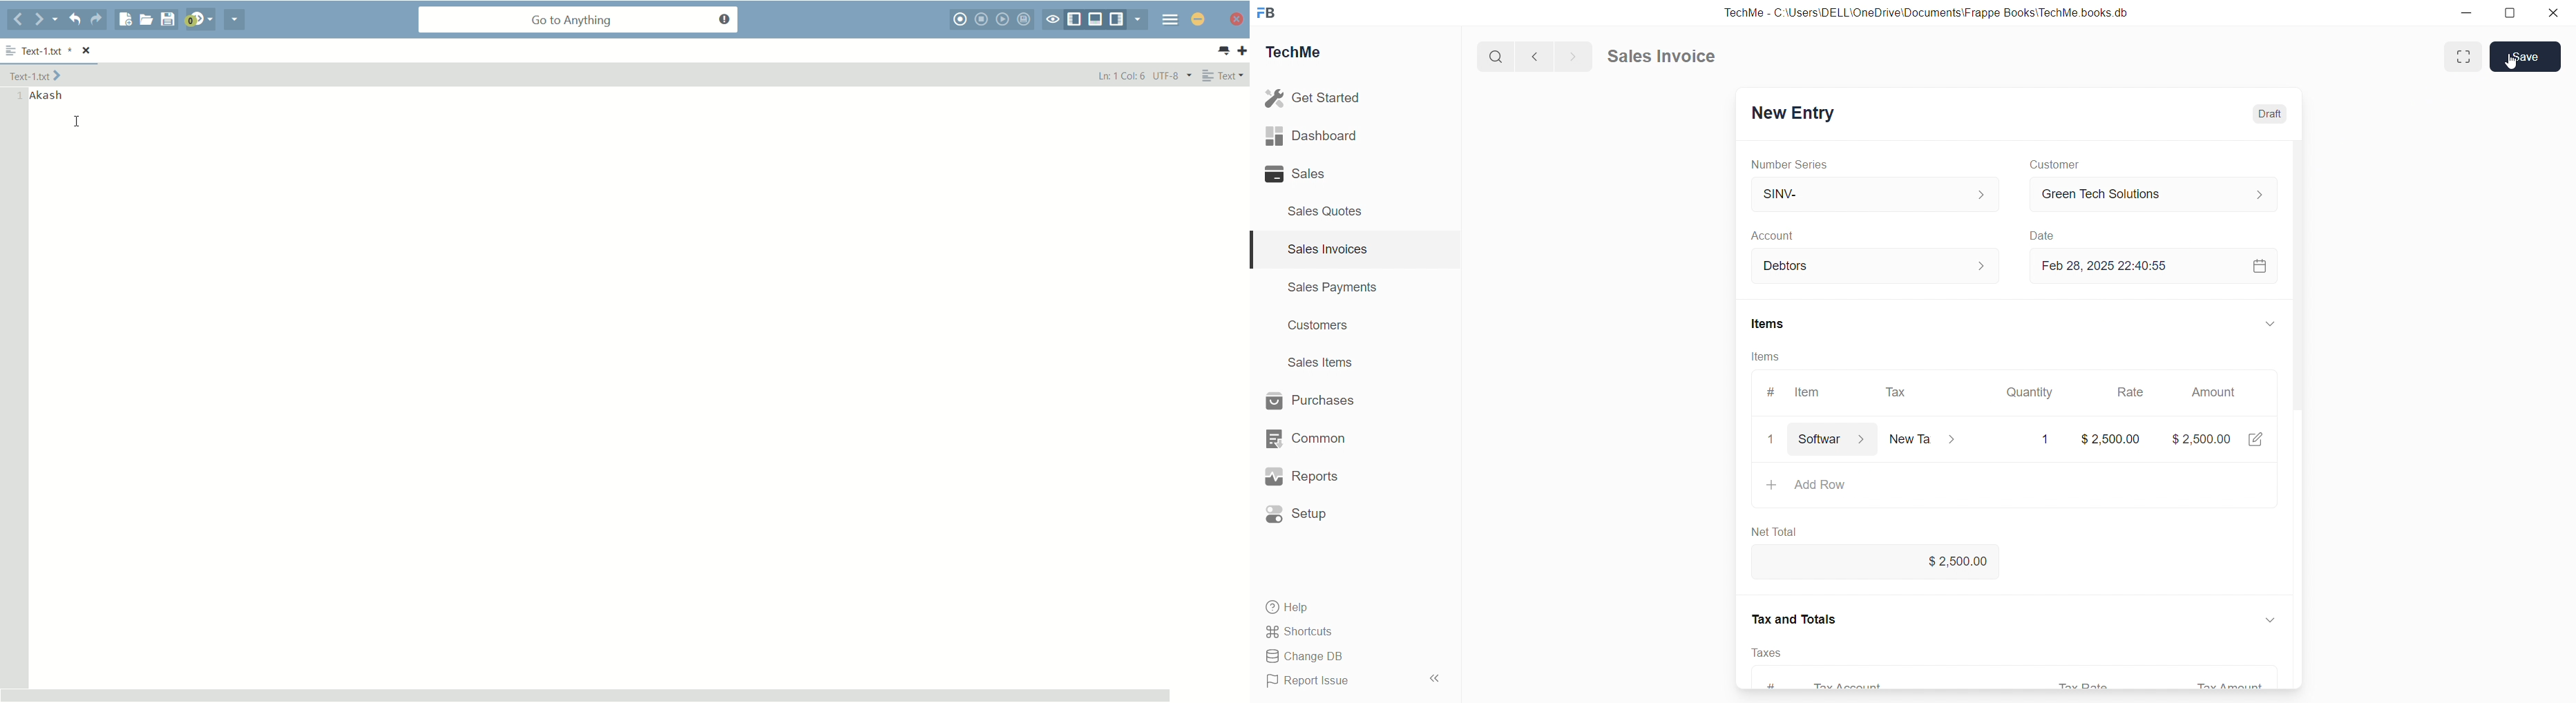 The height and width of the screenshot is (728, 2576). Describe the element at coordinates (2511, 62) in the screenshot. I see `cursor` at that location.